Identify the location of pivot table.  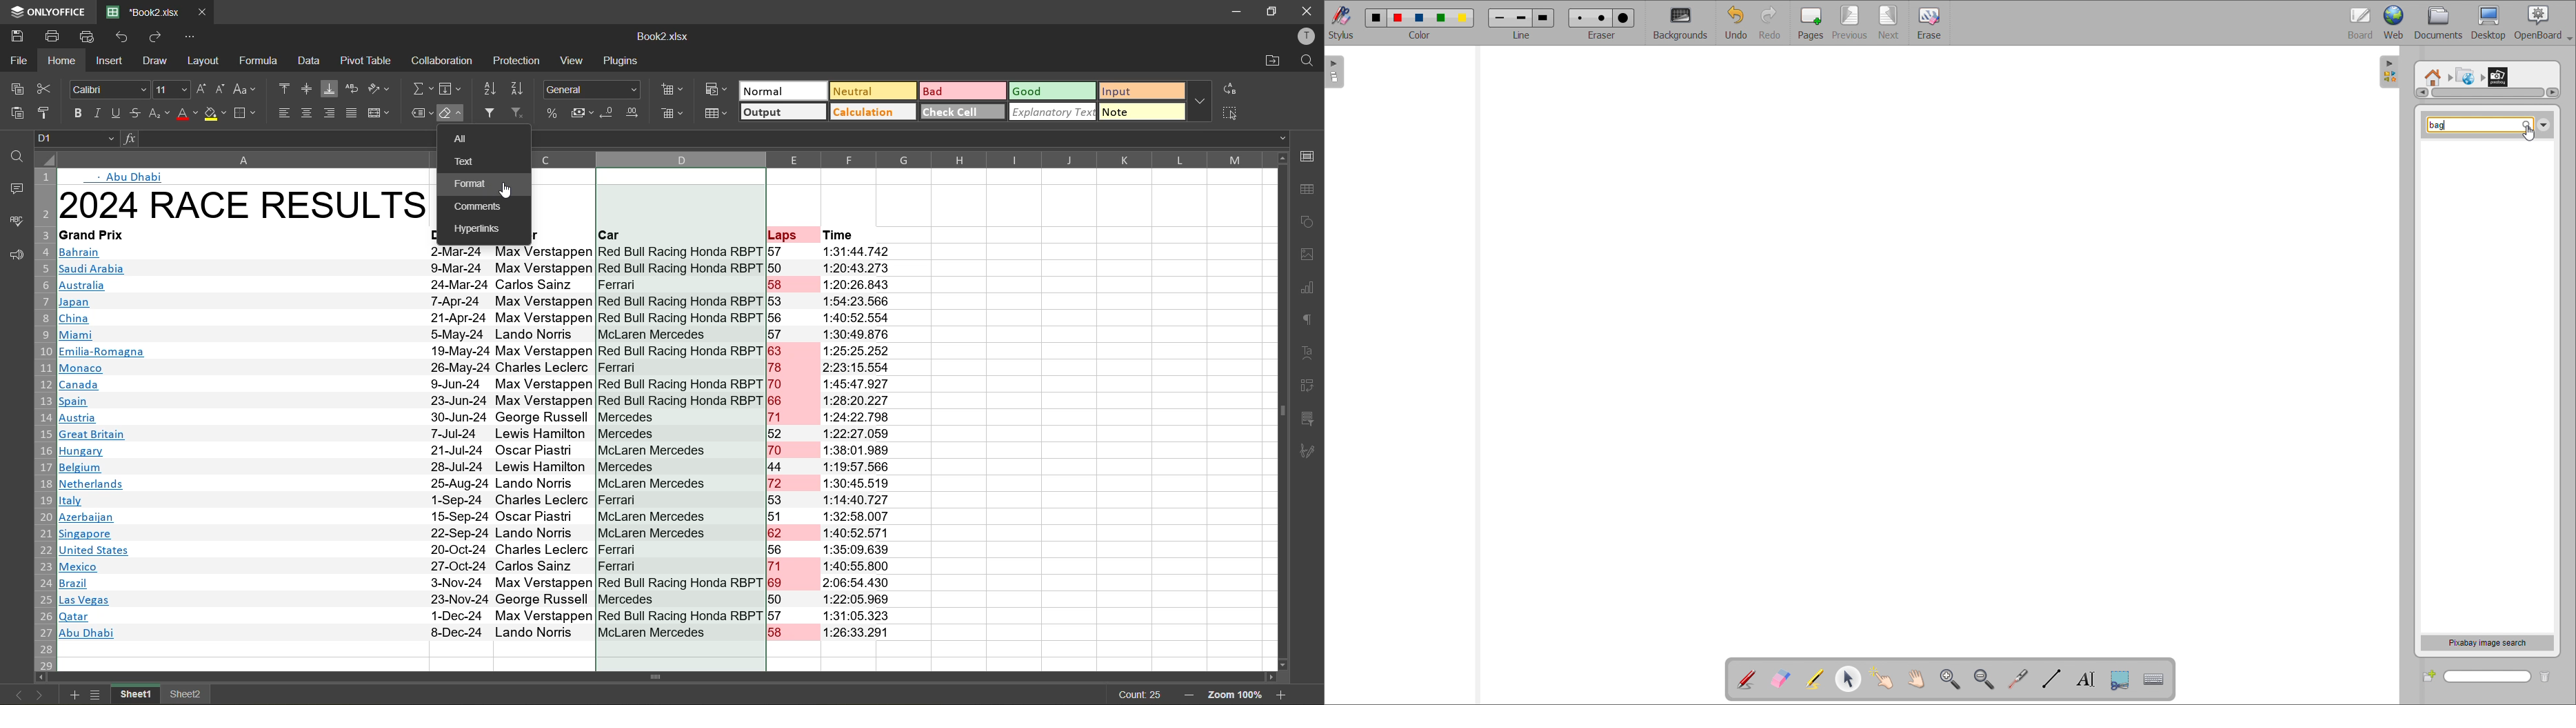
(367, 61).